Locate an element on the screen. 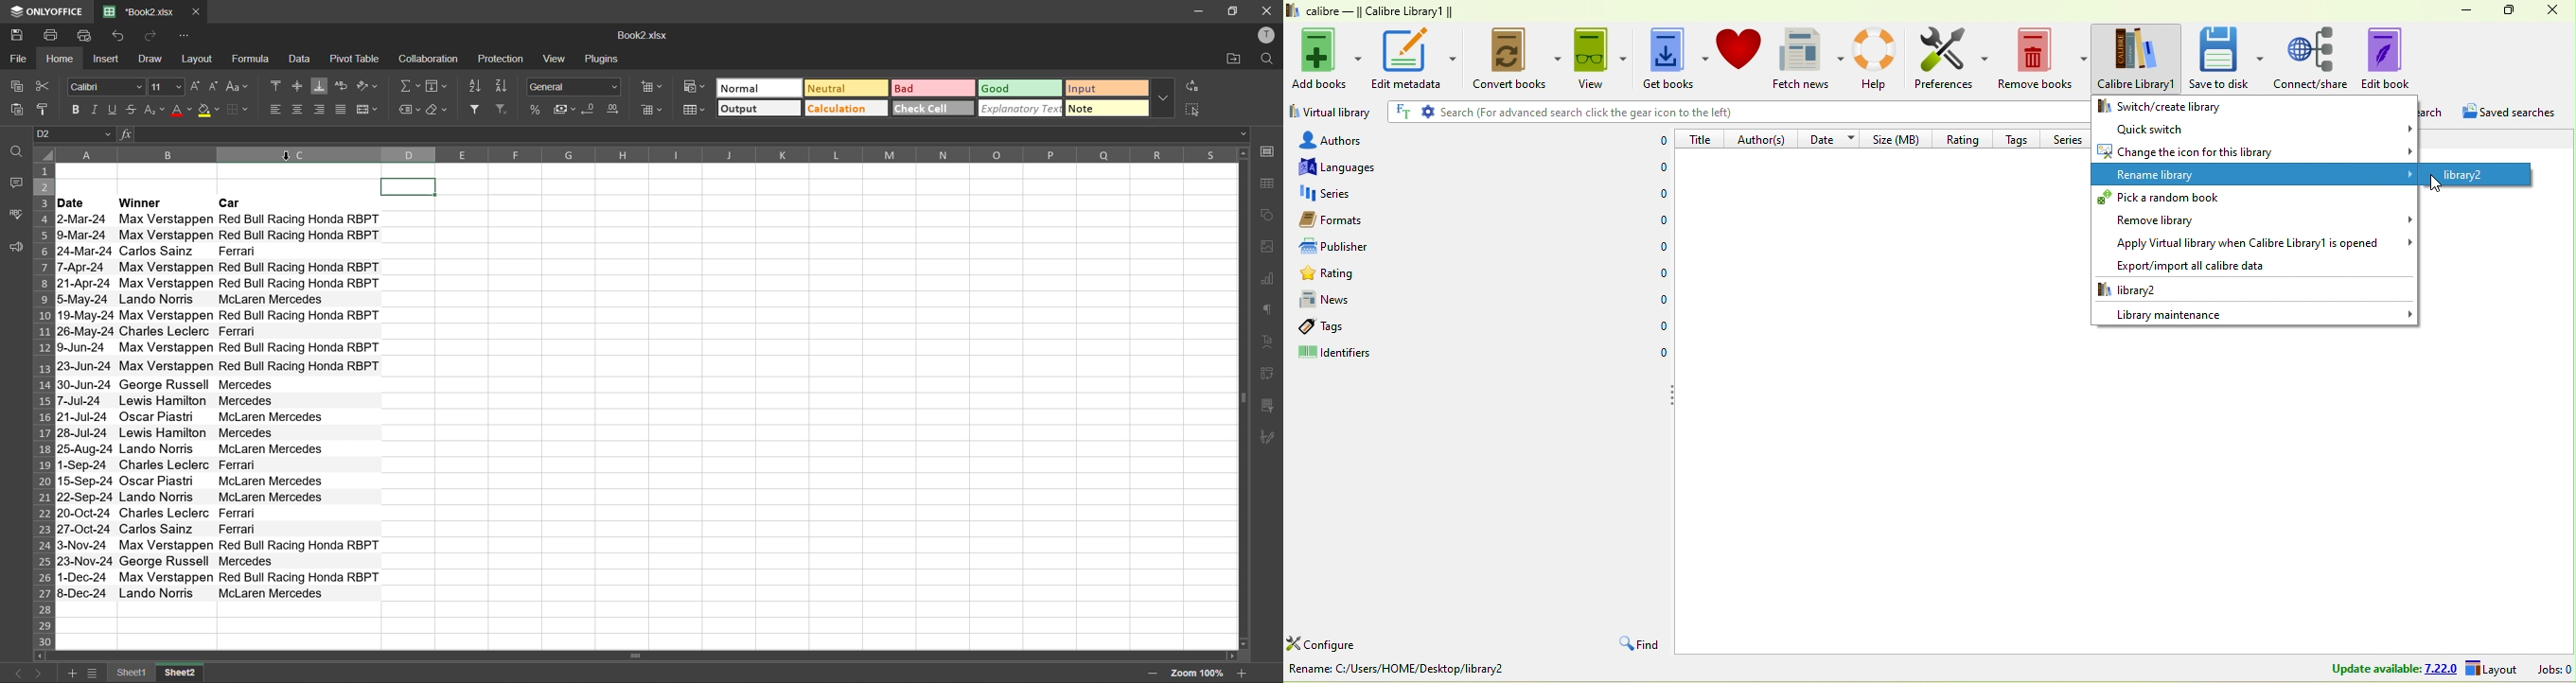 This screenshot has width=2576, height=700. select all is located at coordinates (1193, 111).